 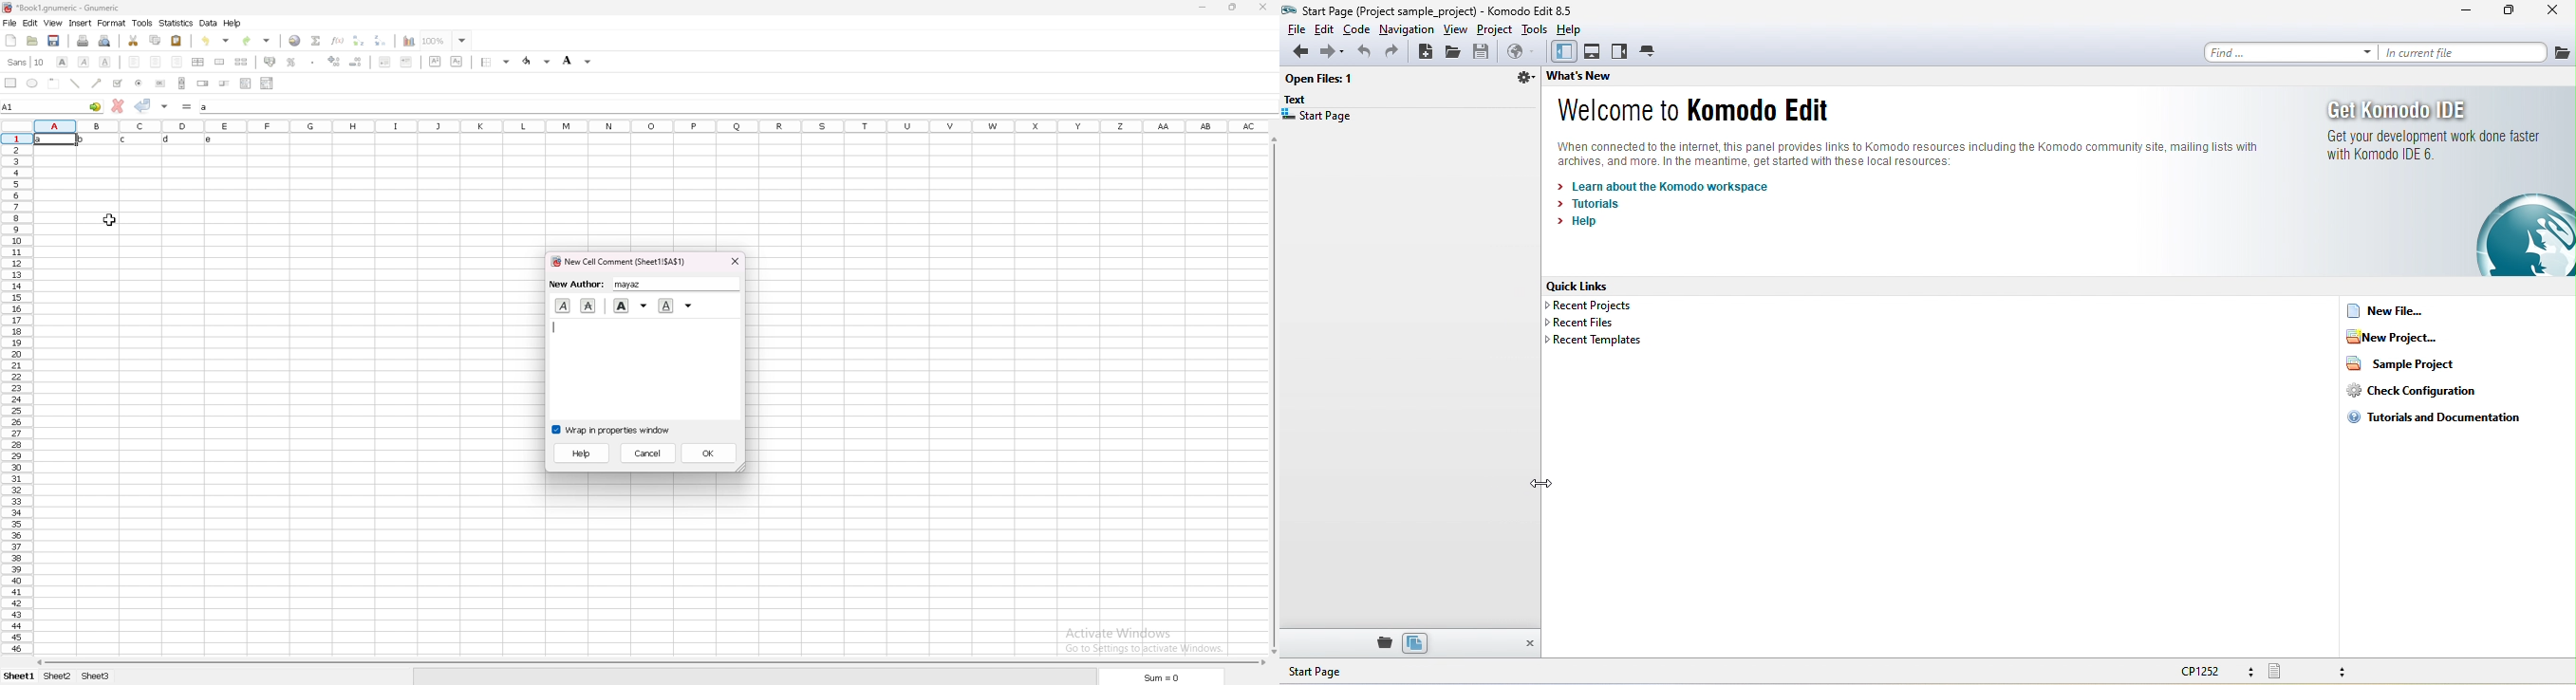 I want to click on minimize, so click(x=1203, y=7).